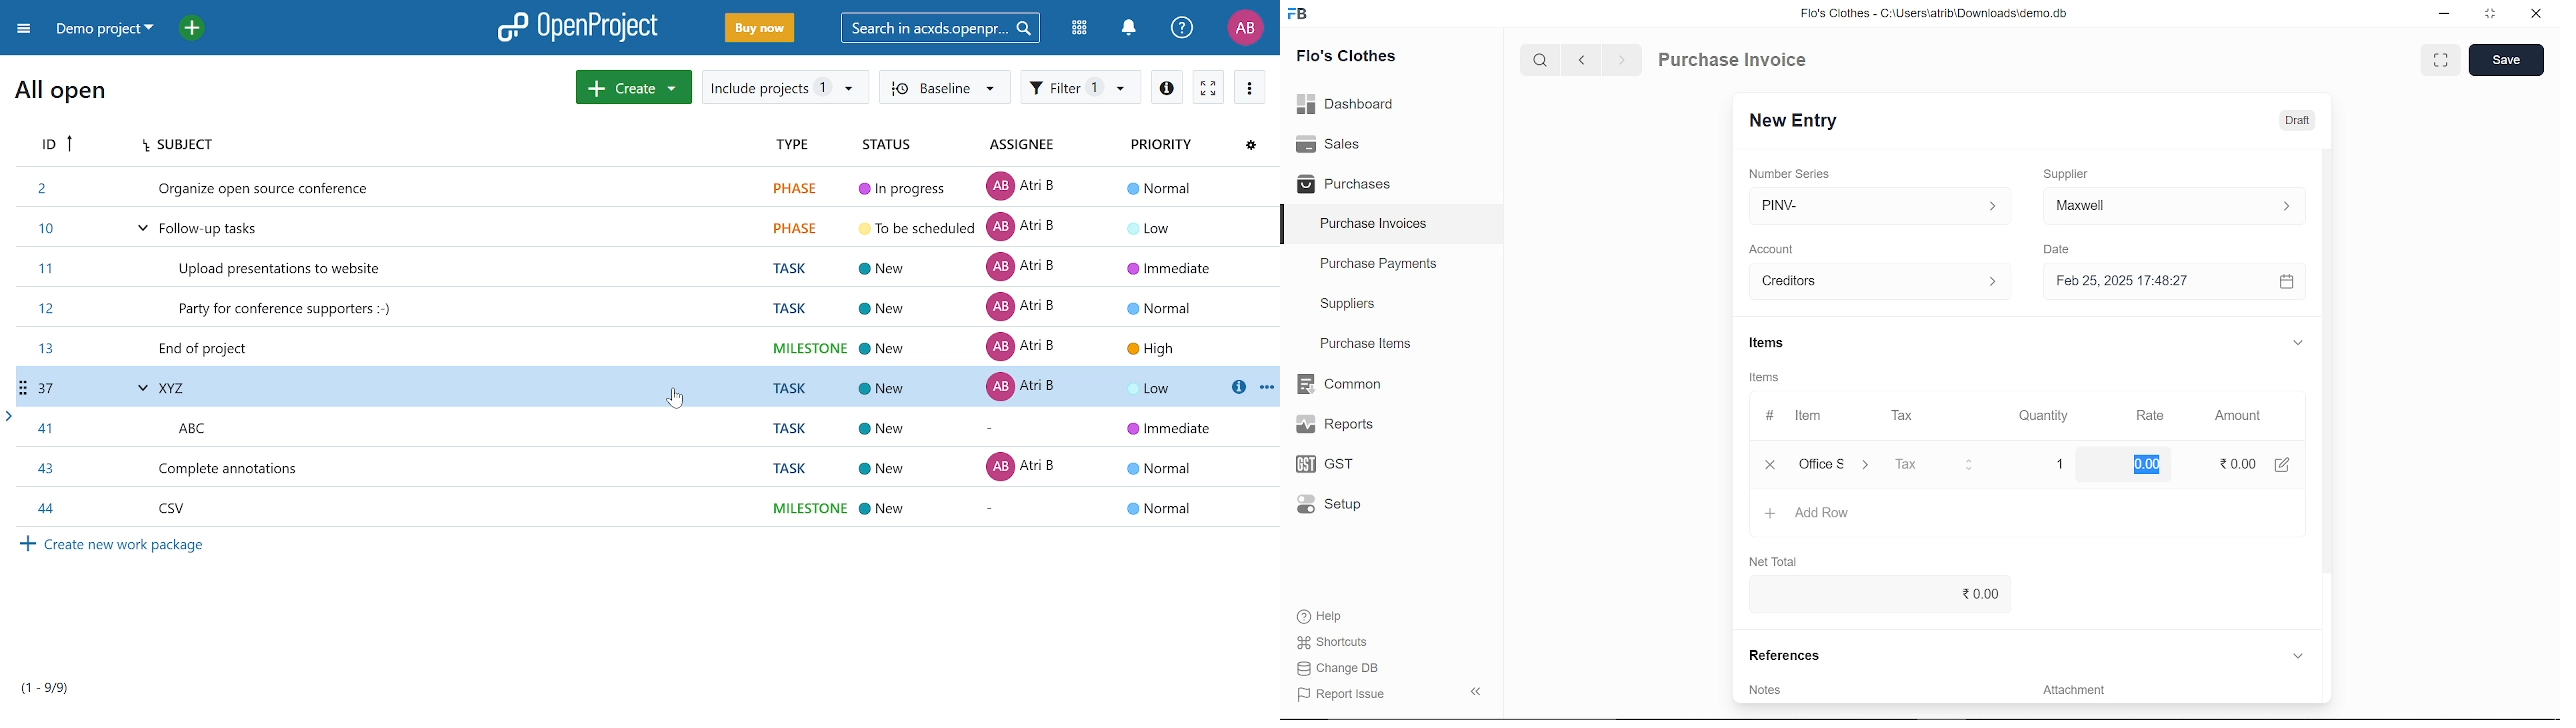  What do you see at coordinates (1766, 464) in the screenshot?
I see `close` at bounding box center [1766, 464].